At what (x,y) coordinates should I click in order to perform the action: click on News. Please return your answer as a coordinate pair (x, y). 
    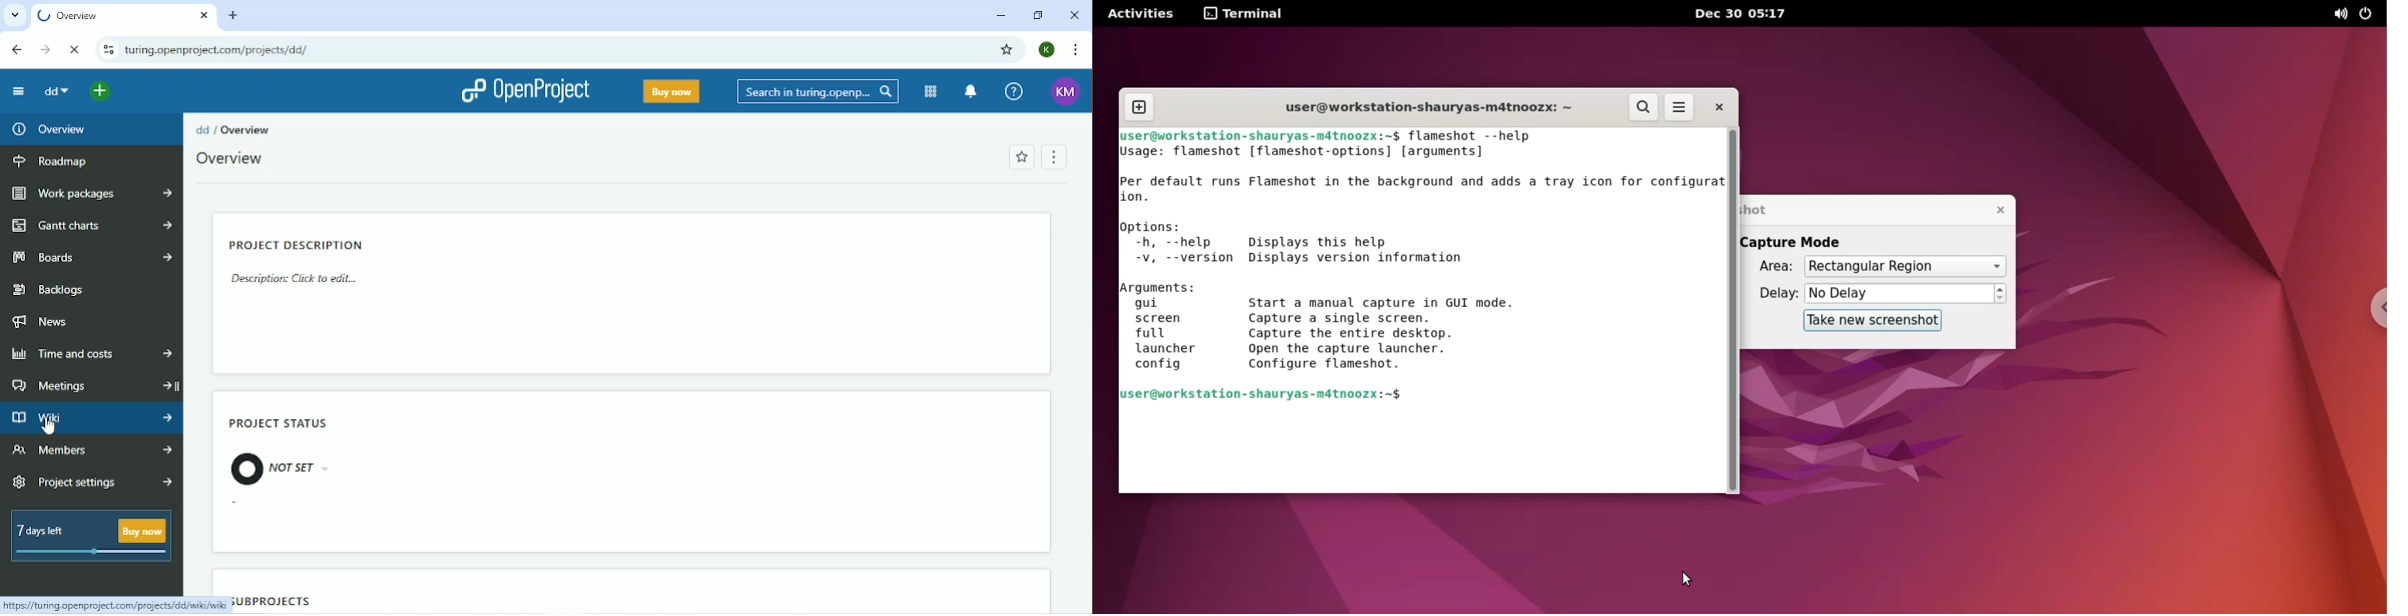
    Looking at the image, I should click on (41, 323).